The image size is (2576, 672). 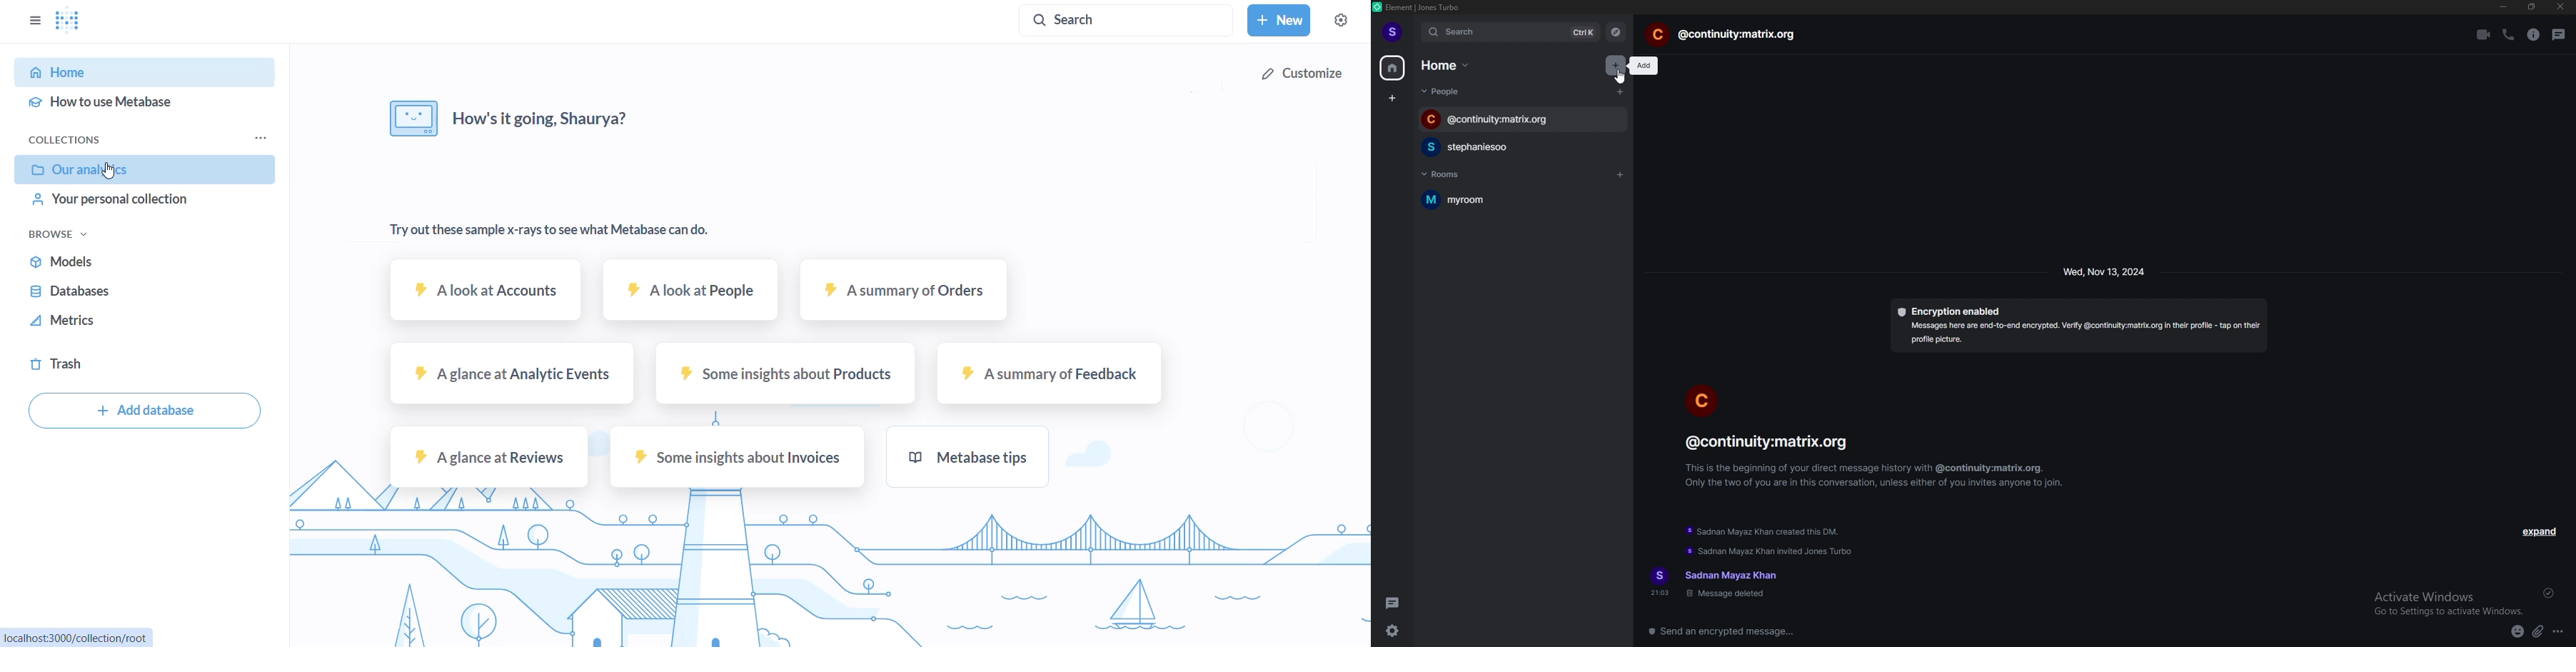 I want to click on add room, so click(x=1621, y=173).